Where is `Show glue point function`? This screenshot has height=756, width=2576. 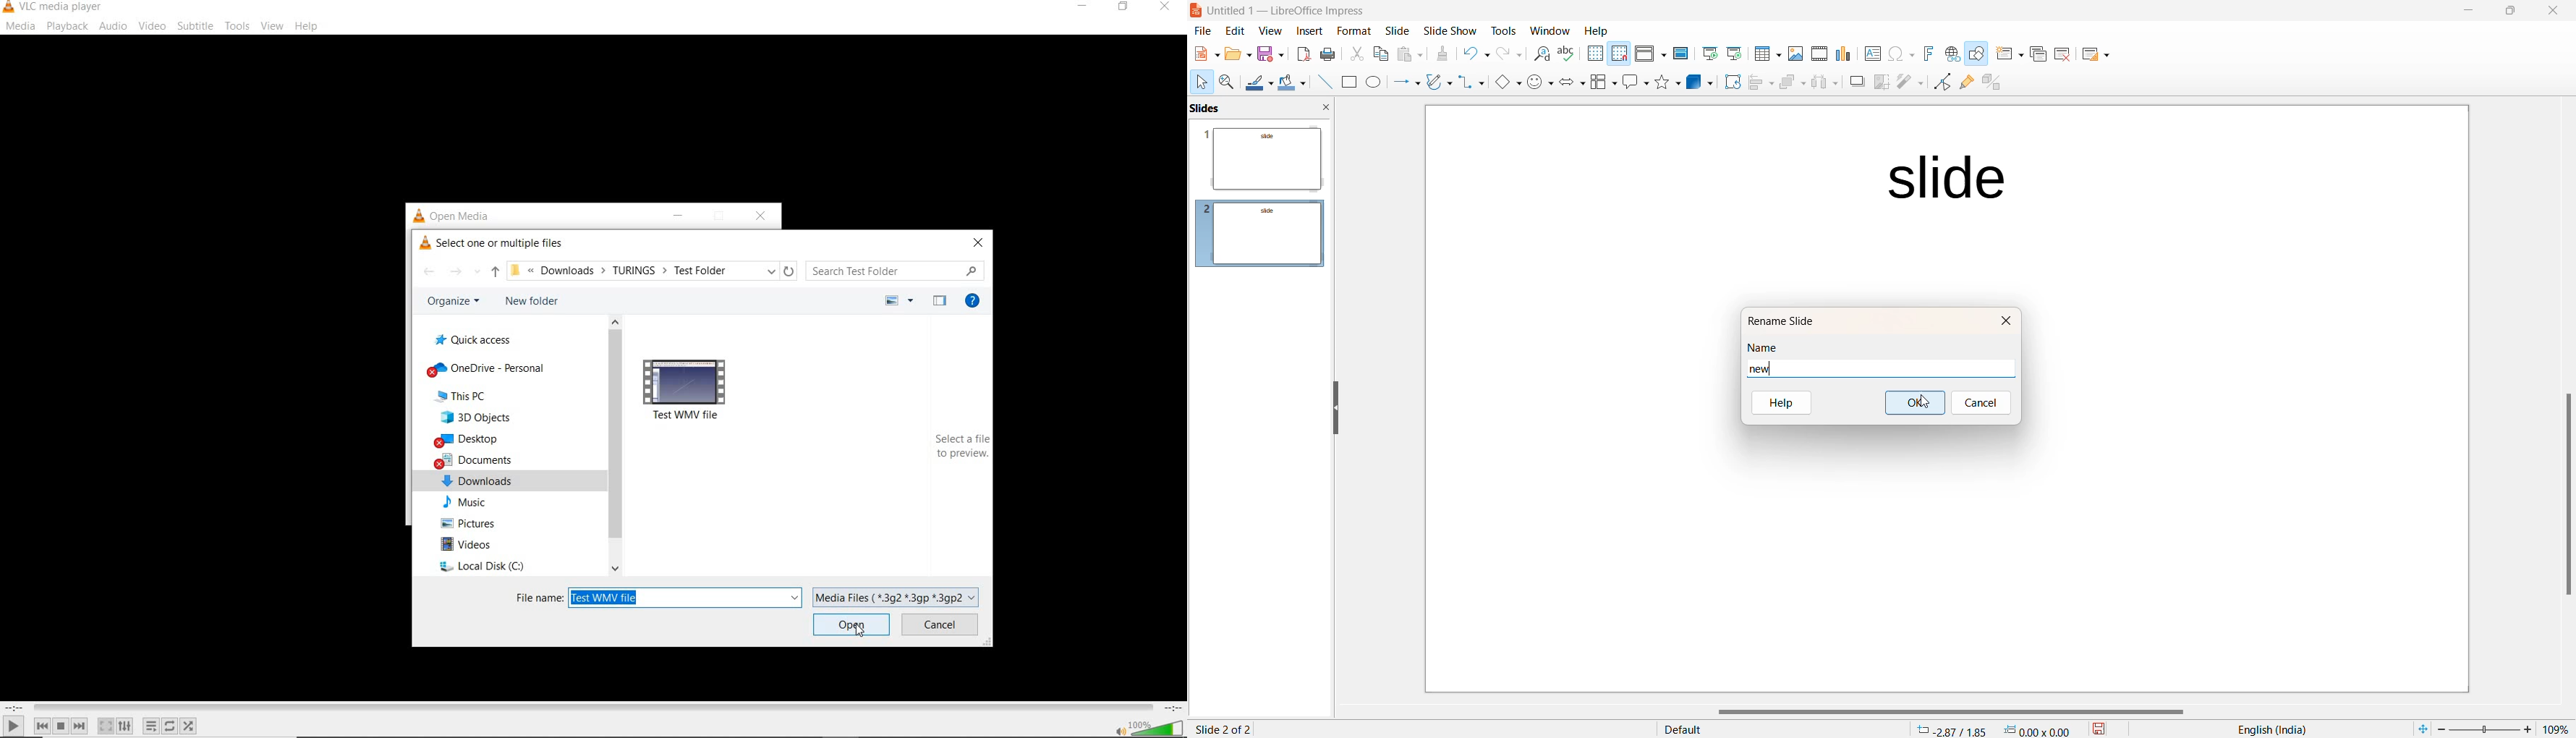
Show glue point function is located at coordinates (1965, 82).